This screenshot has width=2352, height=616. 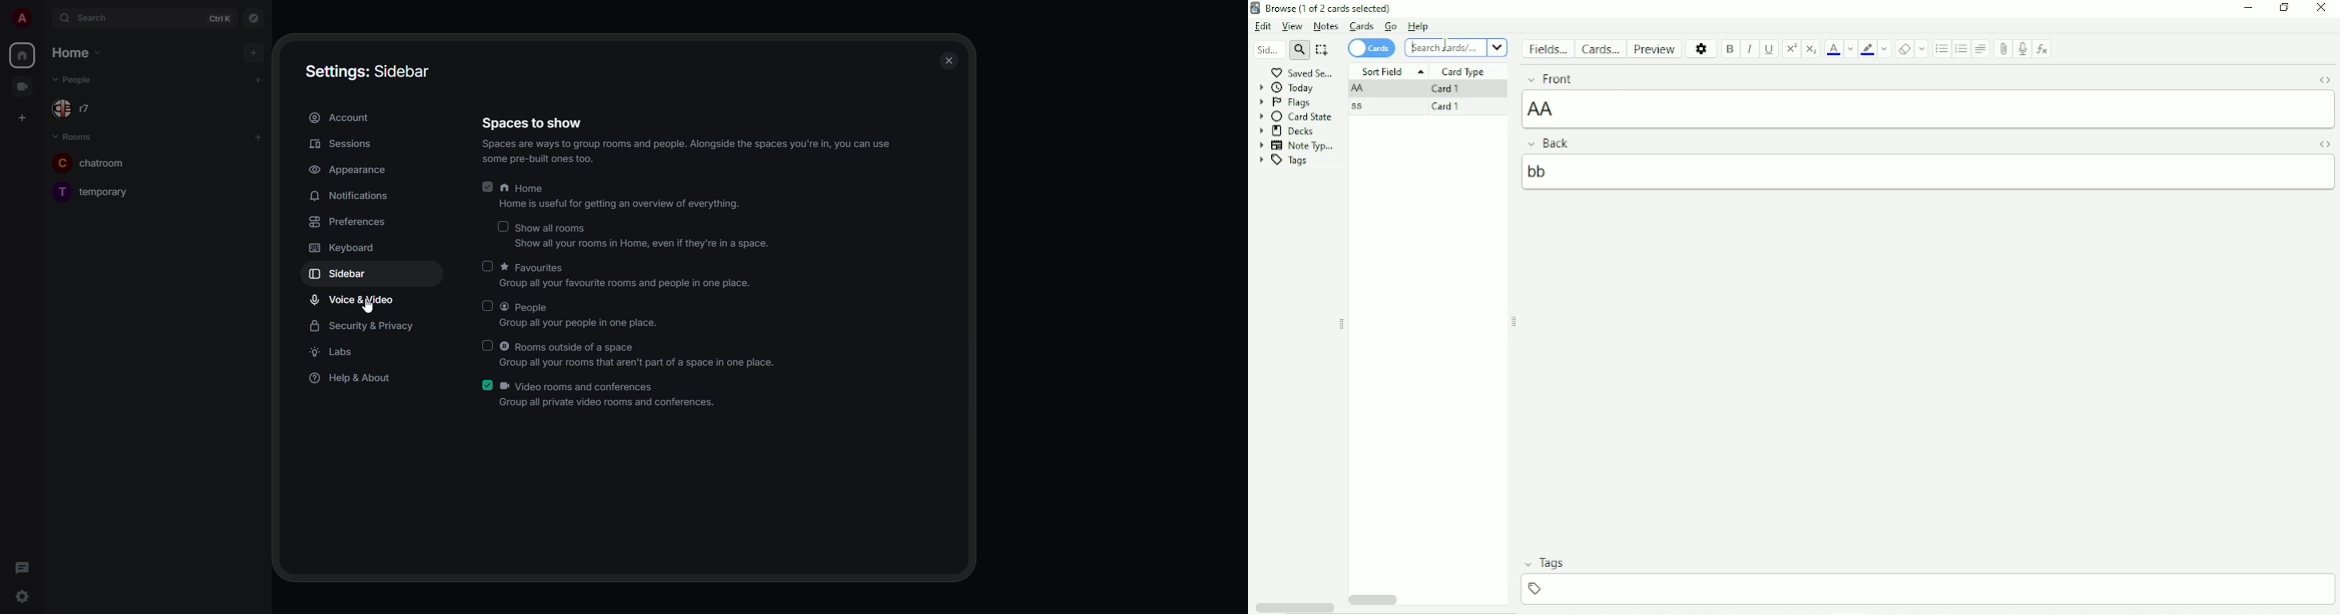 I want to click on Underline, so click(x=1770, y=49).